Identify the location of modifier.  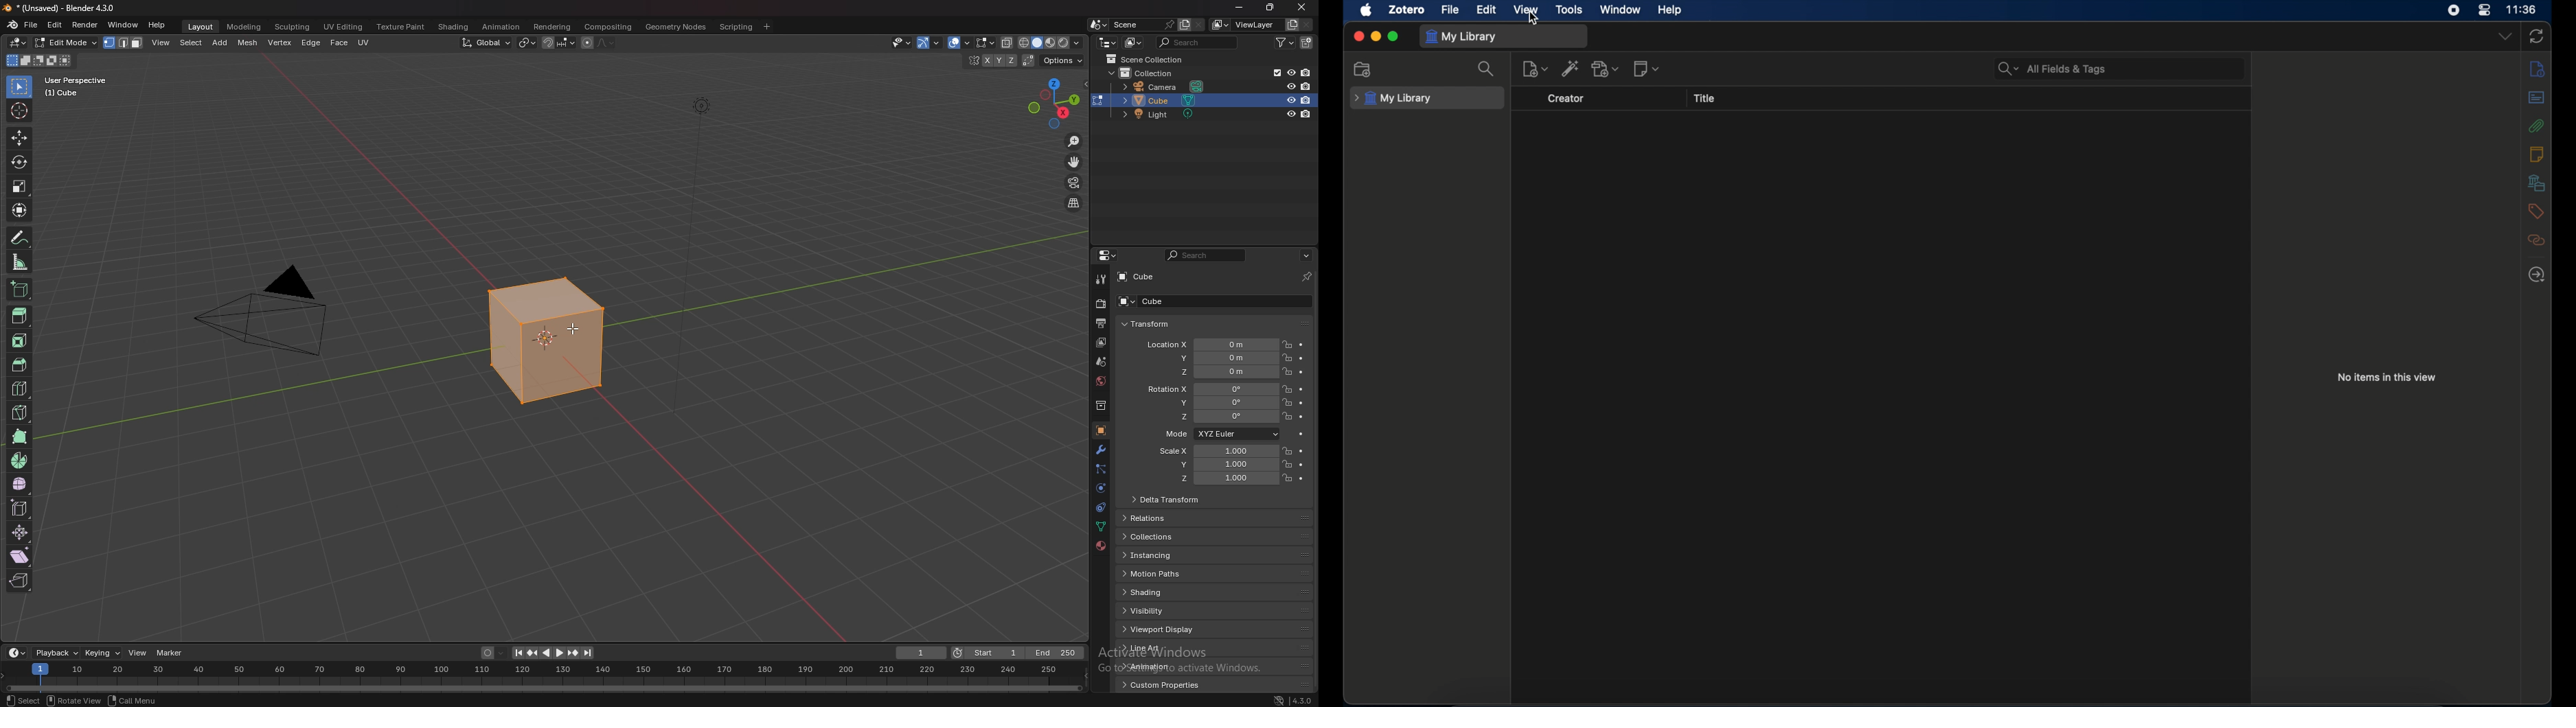
(1101, 450).